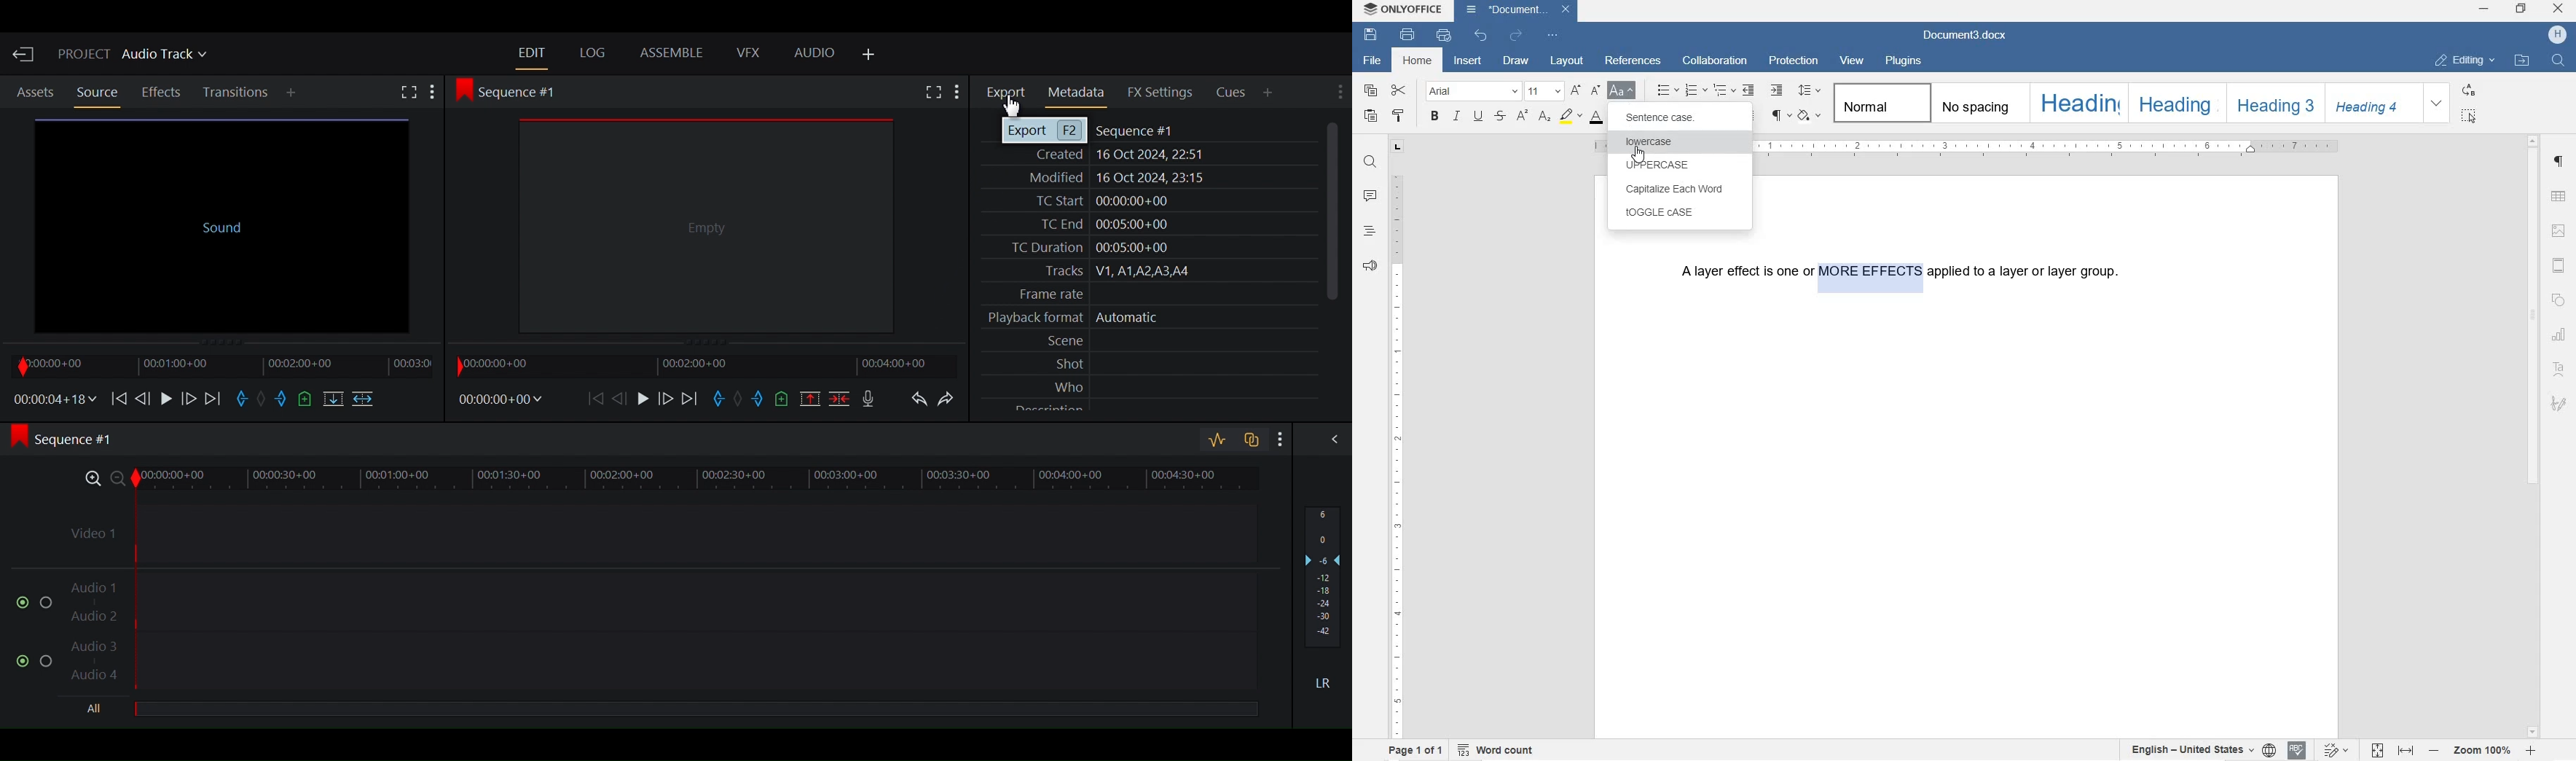  I want to click on Audio Track 3, Audio Track 4, so click(661, 664).